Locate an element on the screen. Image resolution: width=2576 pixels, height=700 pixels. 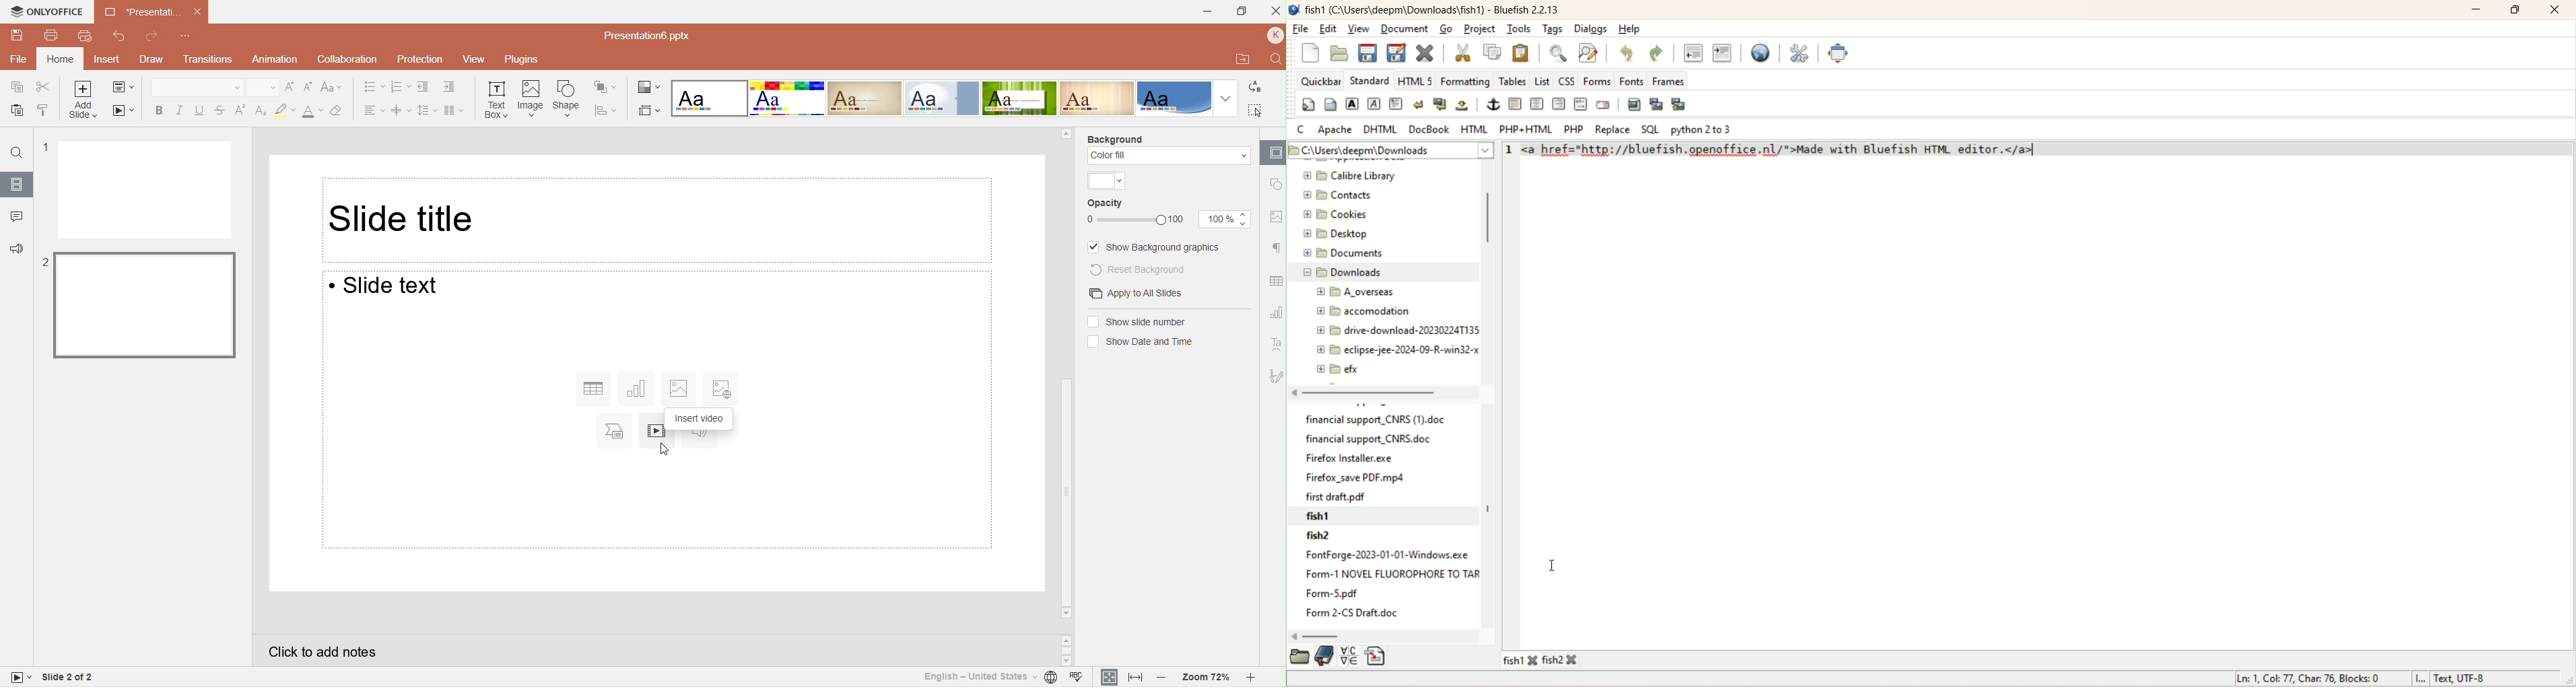
logo is located at coordinates (1294, 10).